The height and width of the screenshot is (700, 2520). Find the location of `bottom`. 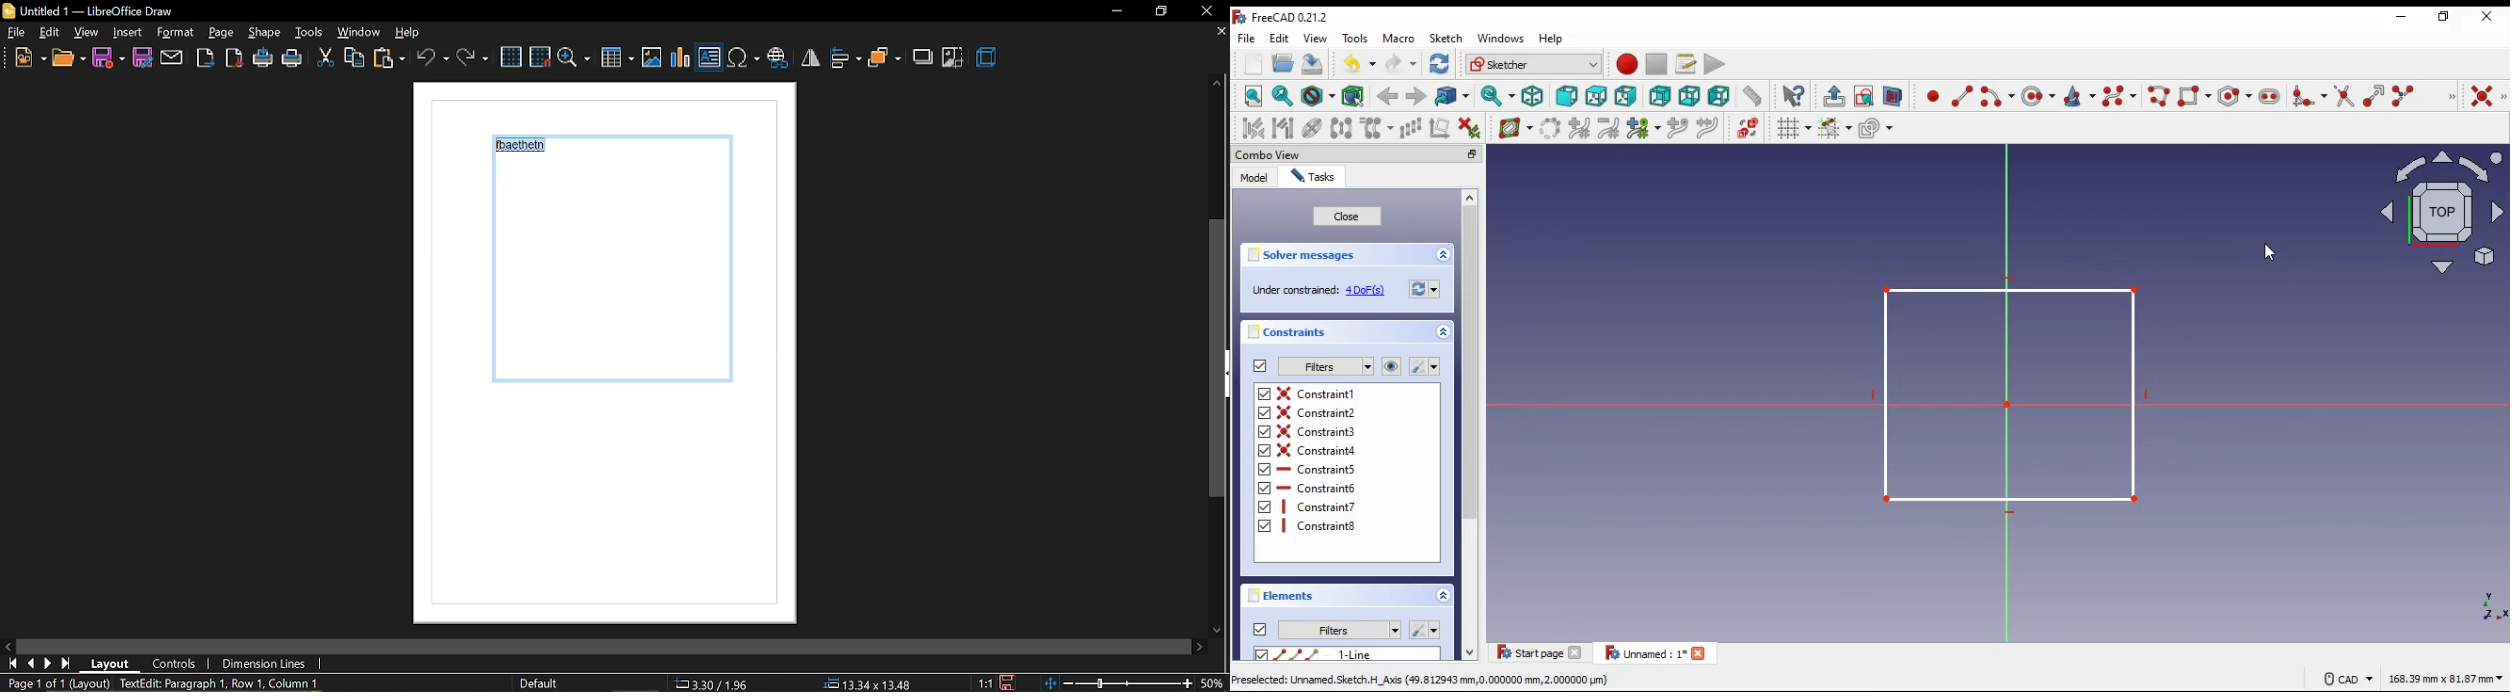

bottom is located at coordinates (1689, 96).